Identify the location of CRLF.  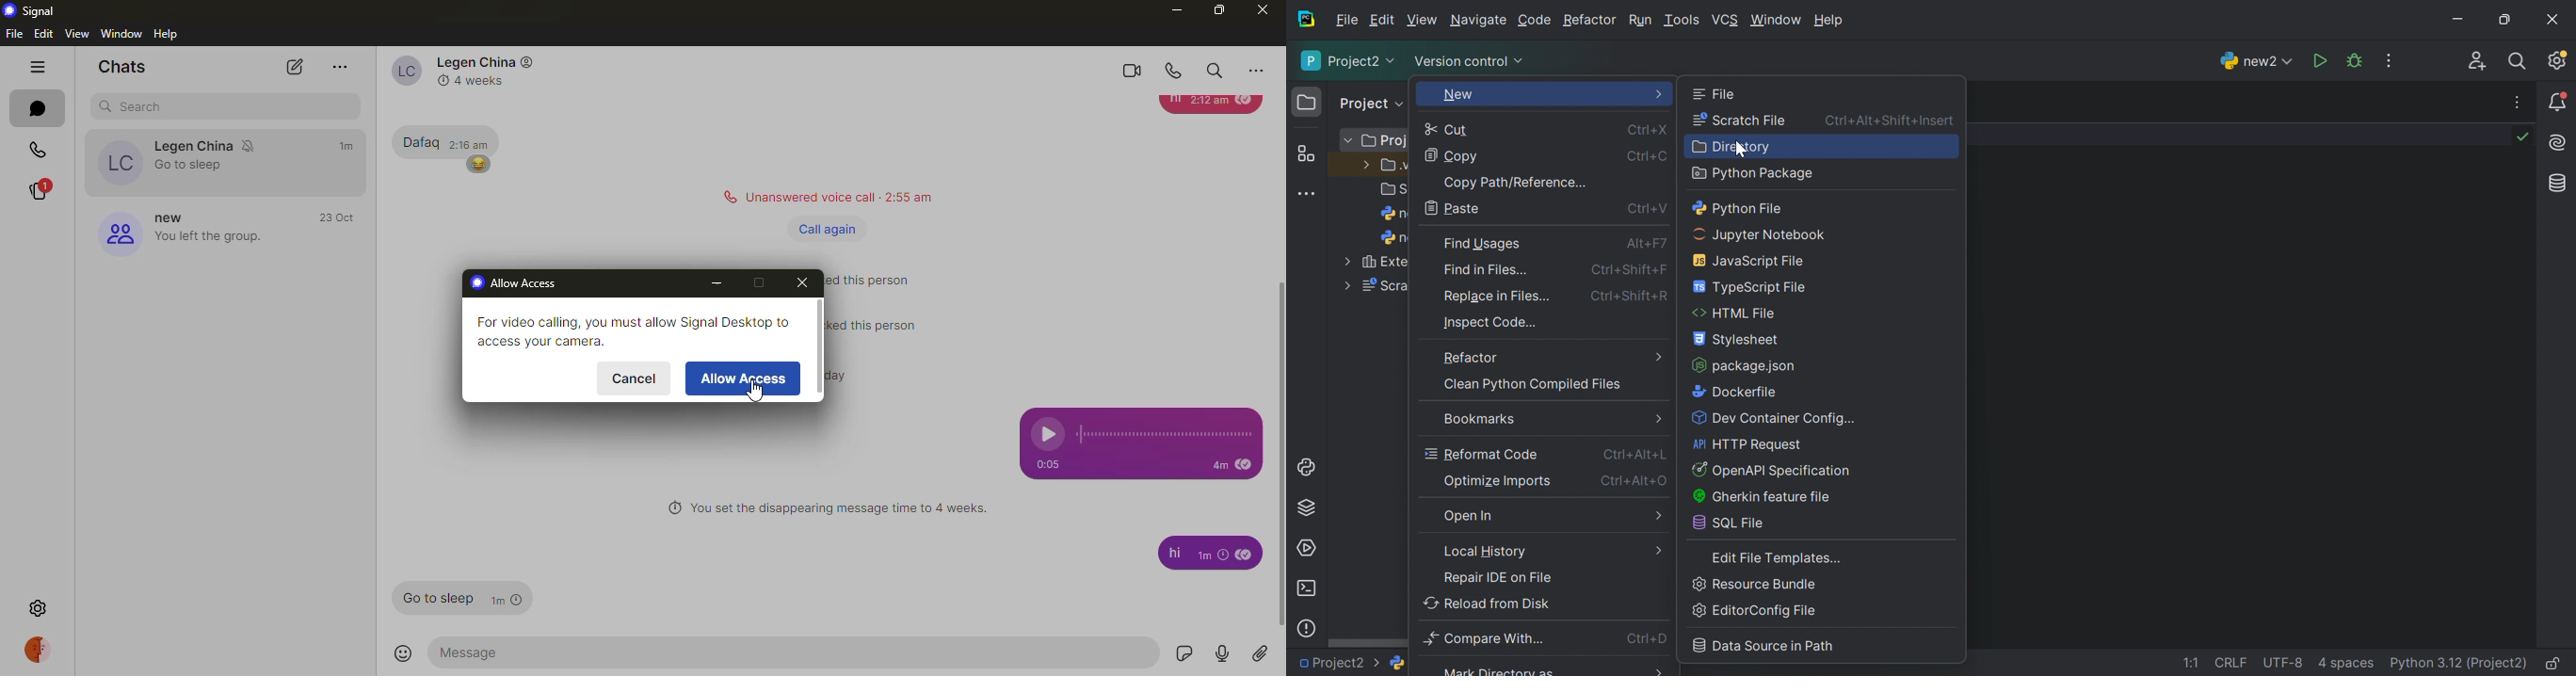
(2230, 662).